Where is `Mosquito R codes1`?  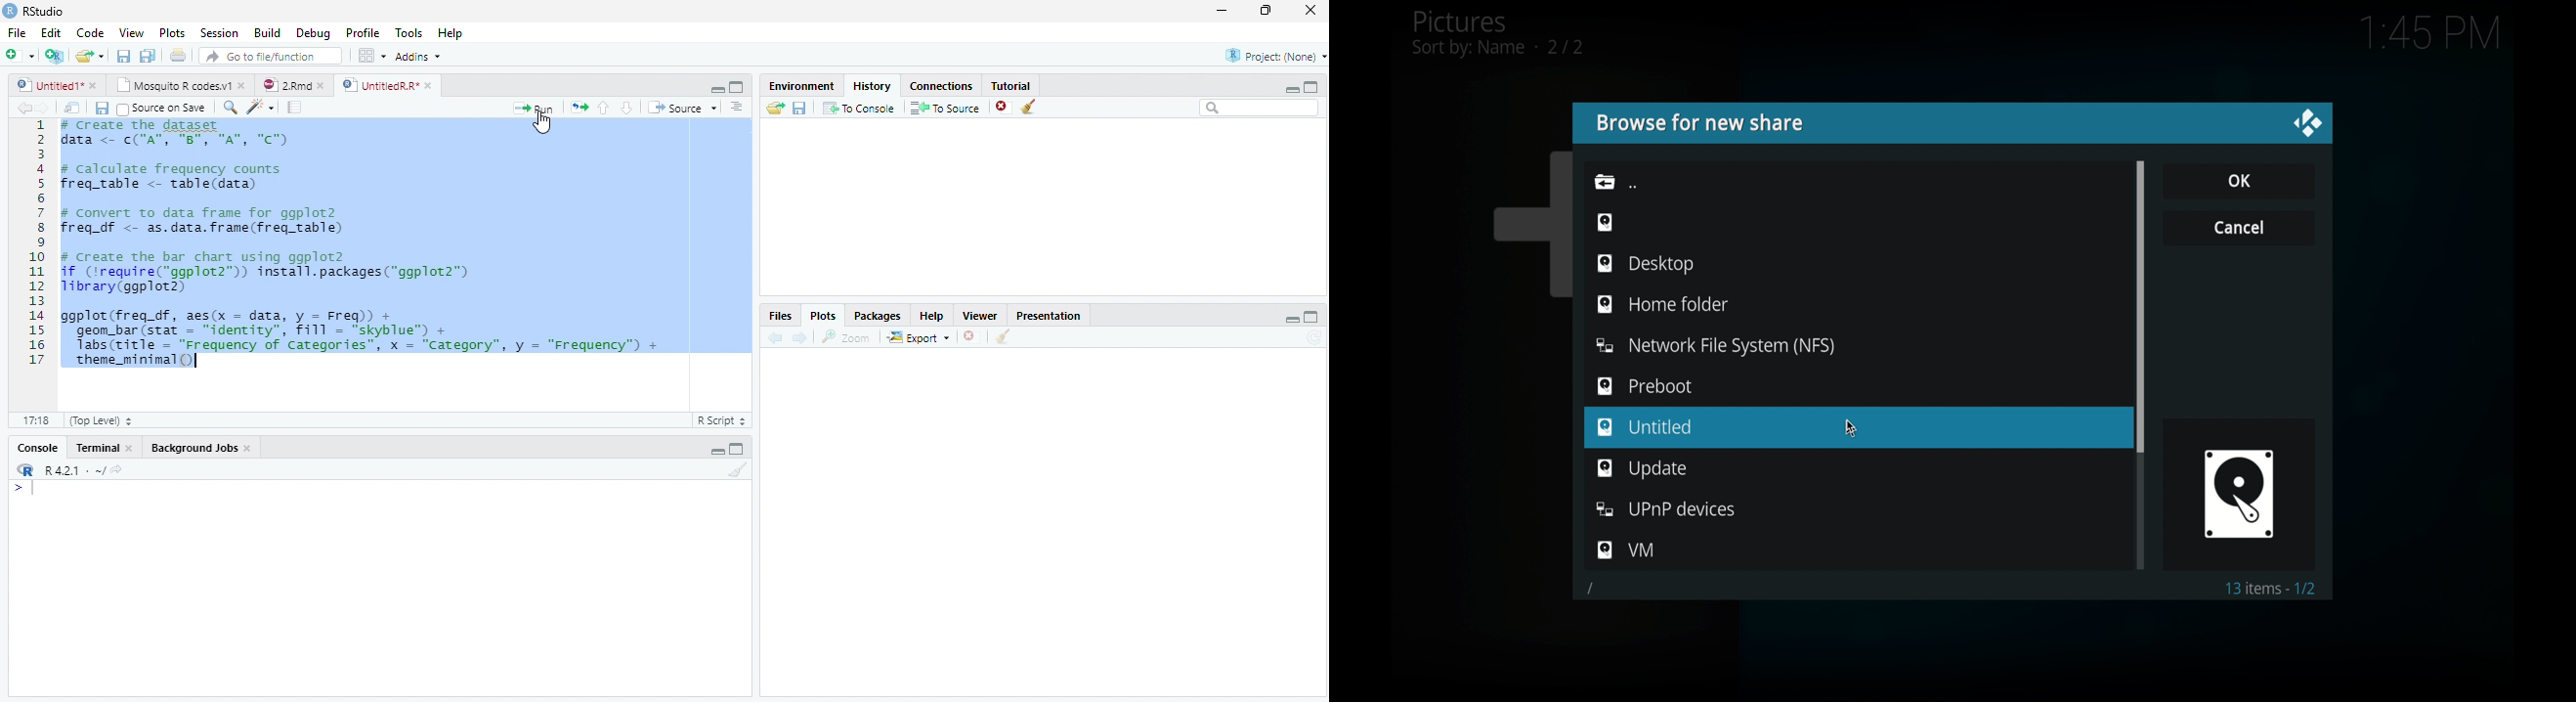 Mosquito R codes1 is located at coordinates (180, 88).